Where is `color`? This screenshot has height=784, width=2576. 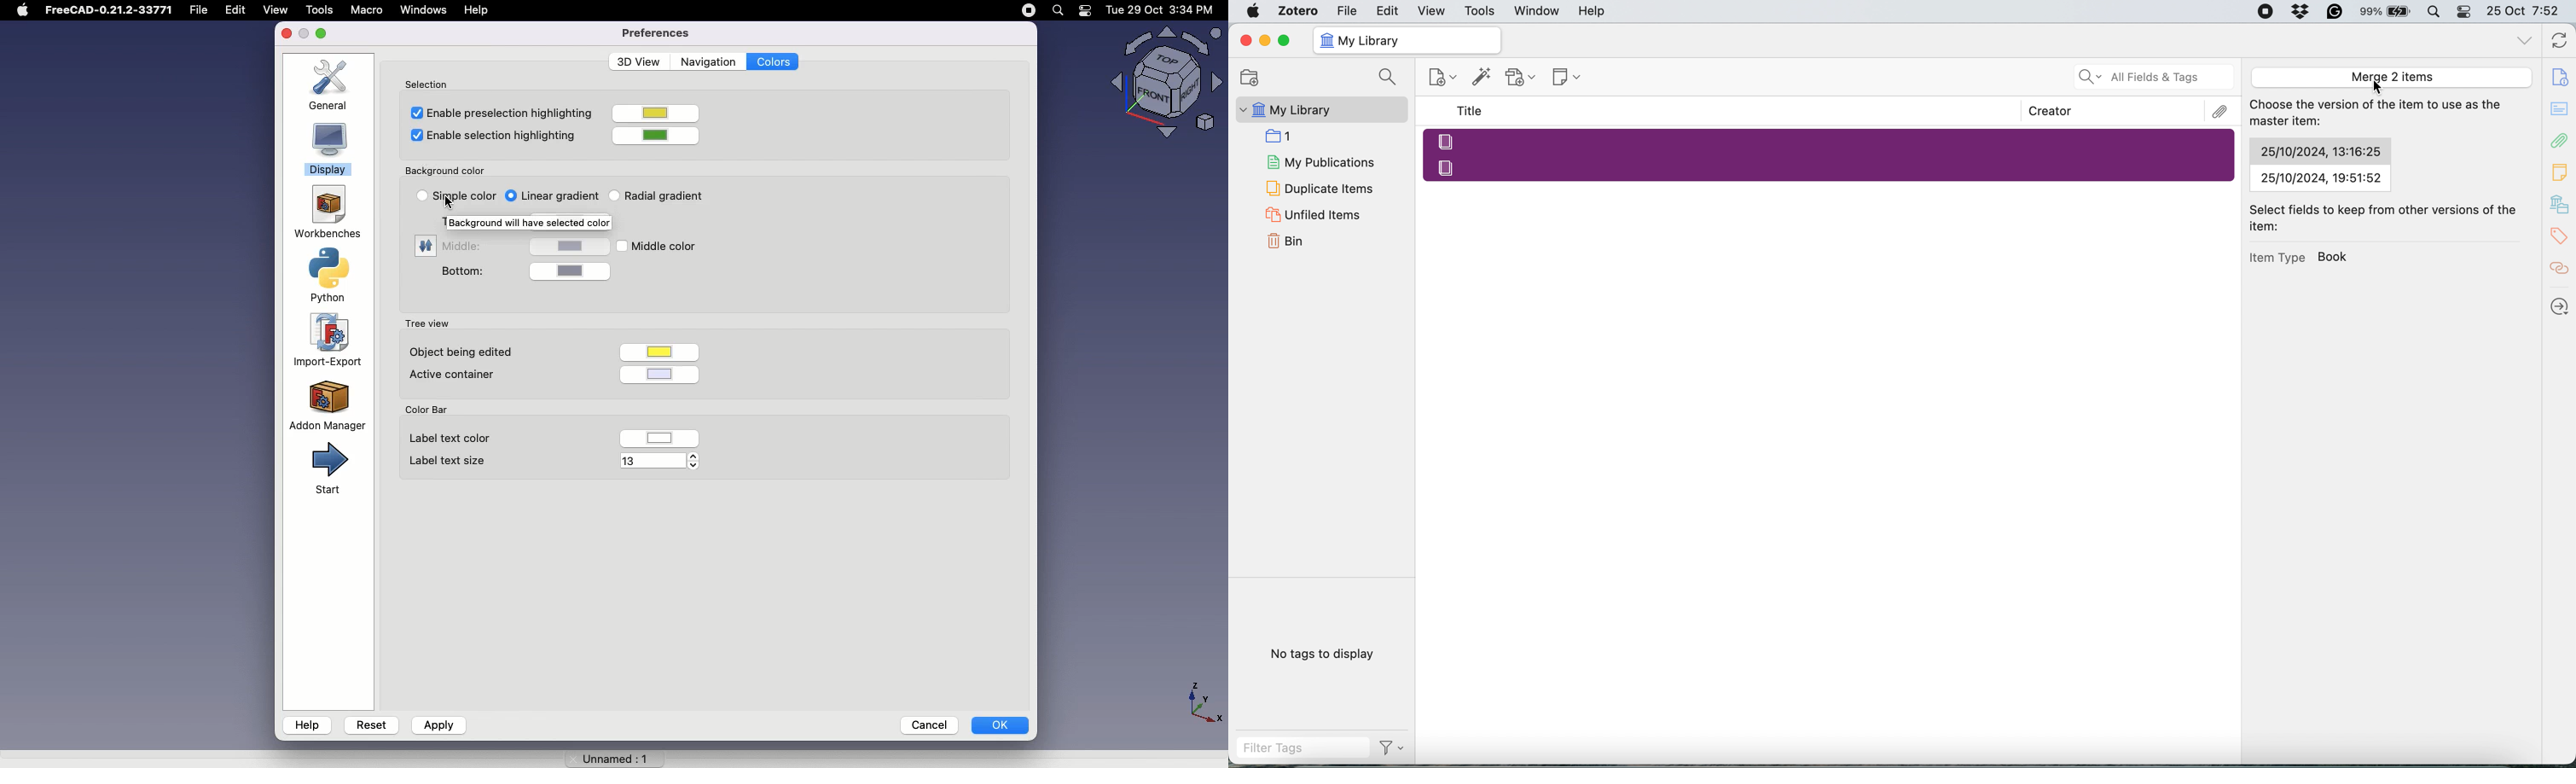 color is located at coordinates (661, 134).